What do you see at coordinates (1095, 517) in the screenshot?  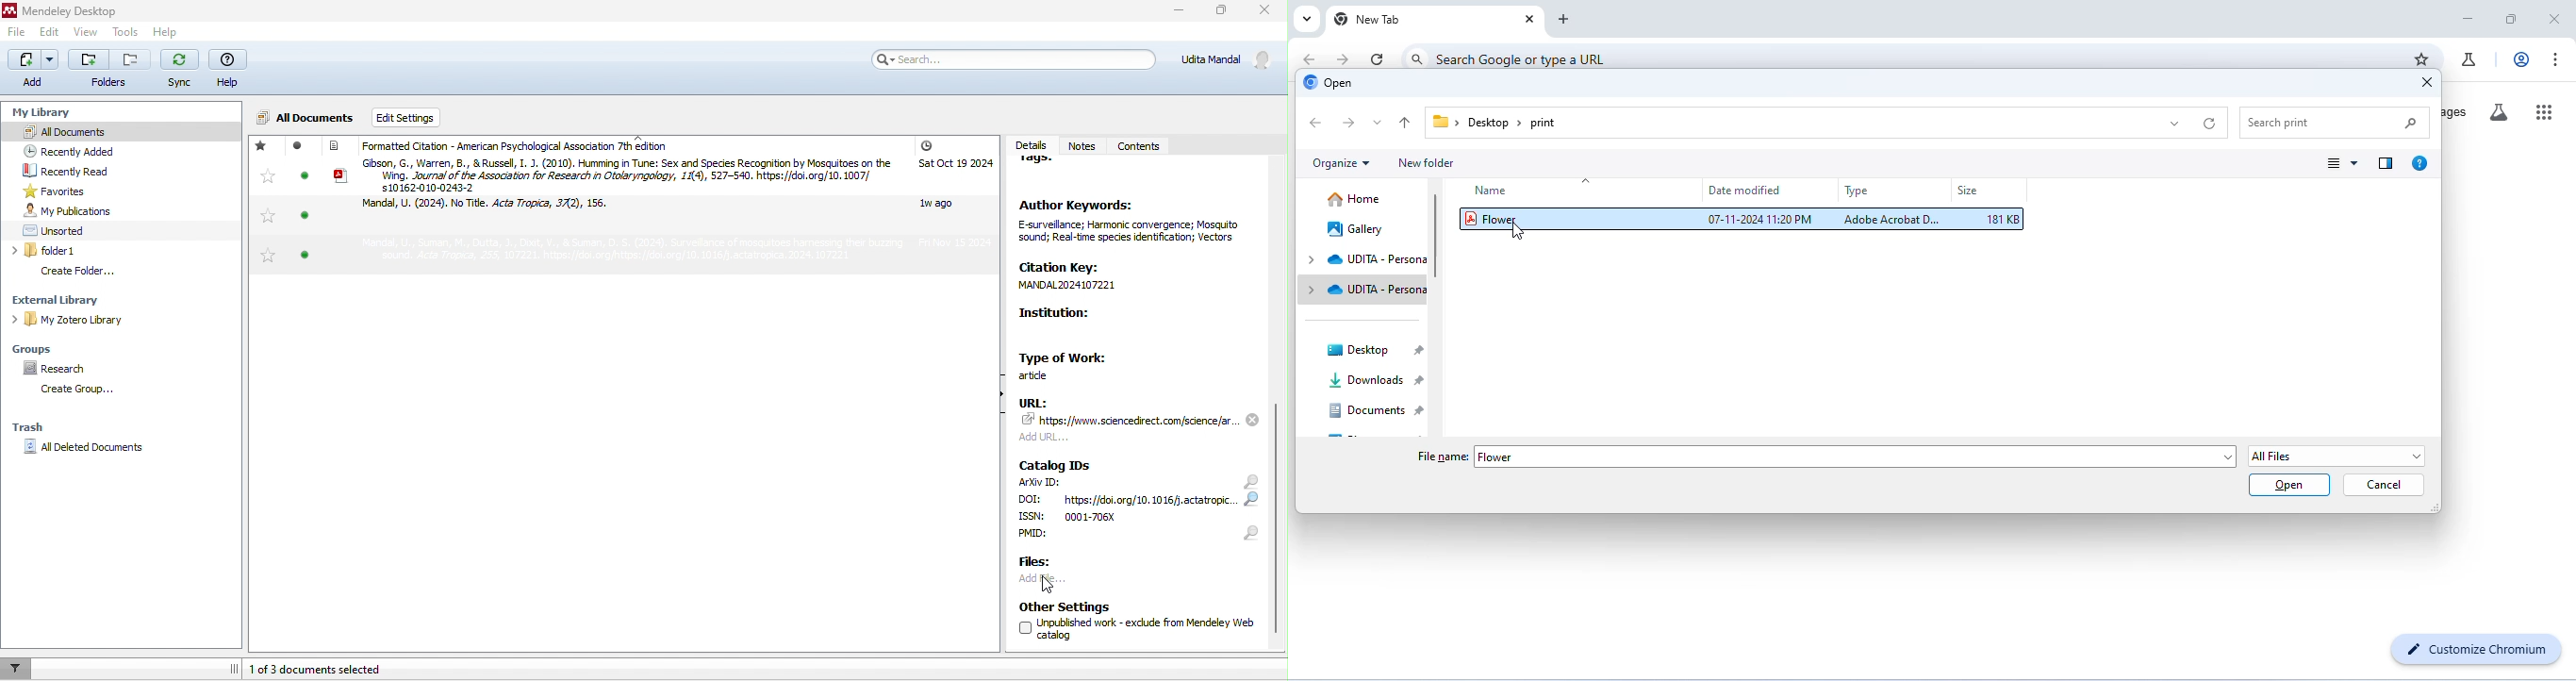 I see `ISSN` at bounding box center [1095, 517].